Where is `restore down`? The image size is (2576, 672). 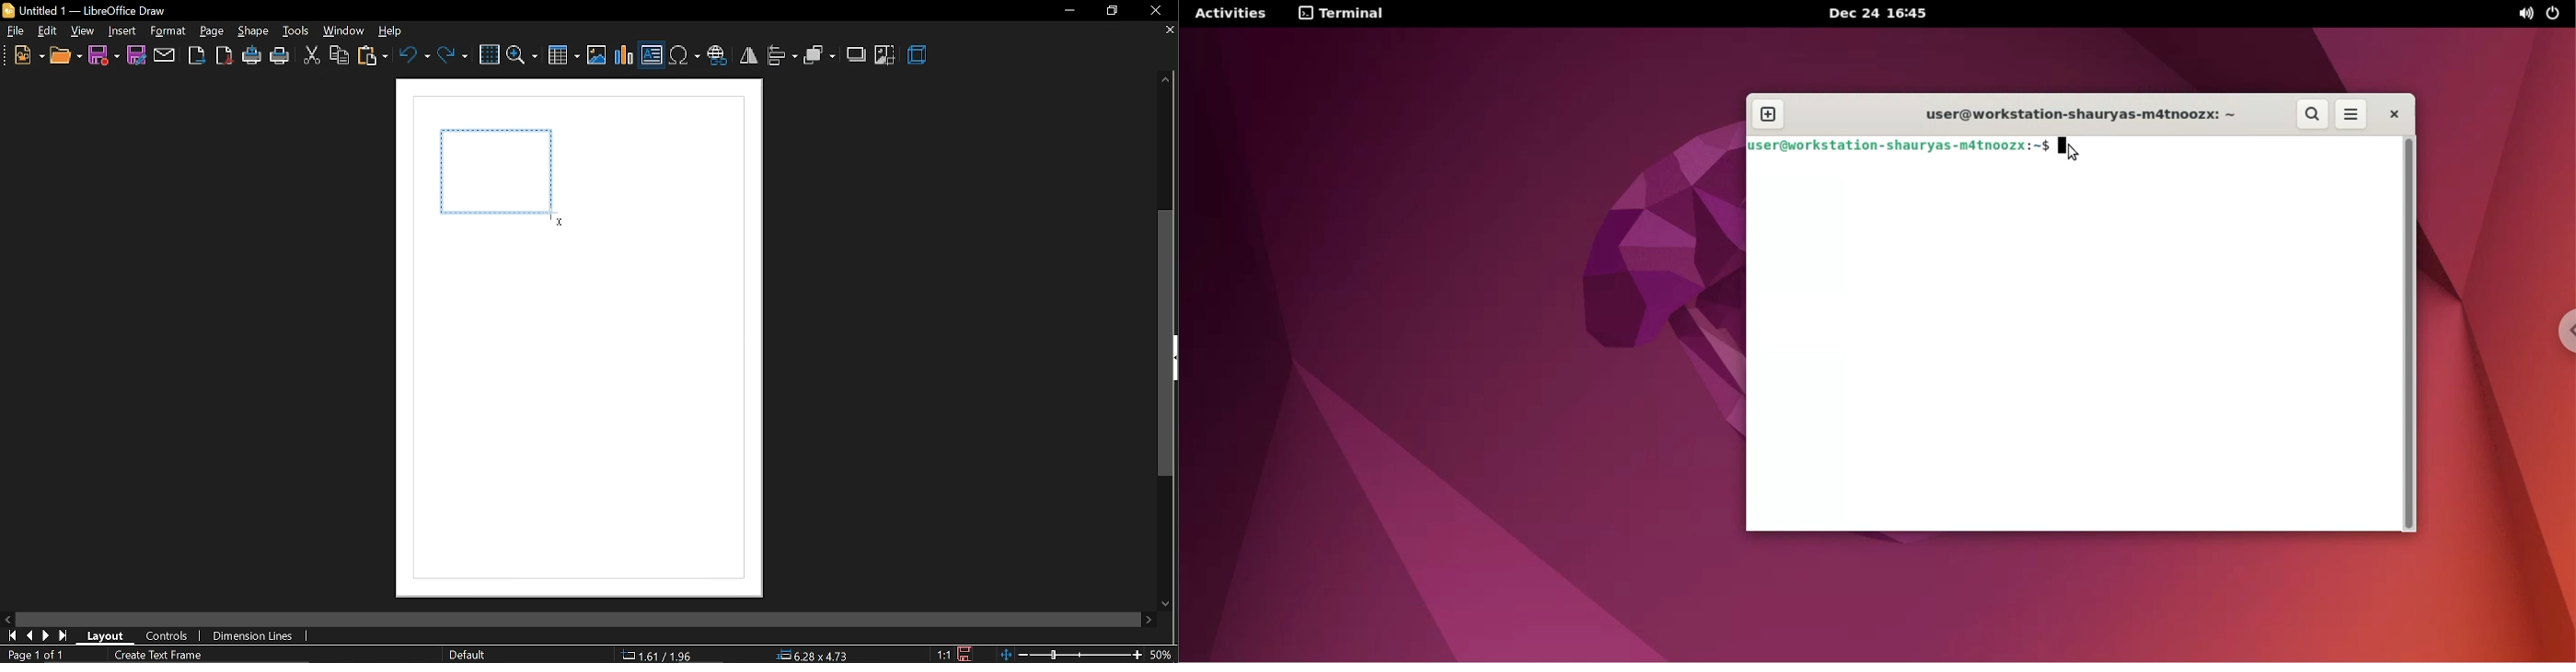
restore down is located at coordinates (1112, 10).